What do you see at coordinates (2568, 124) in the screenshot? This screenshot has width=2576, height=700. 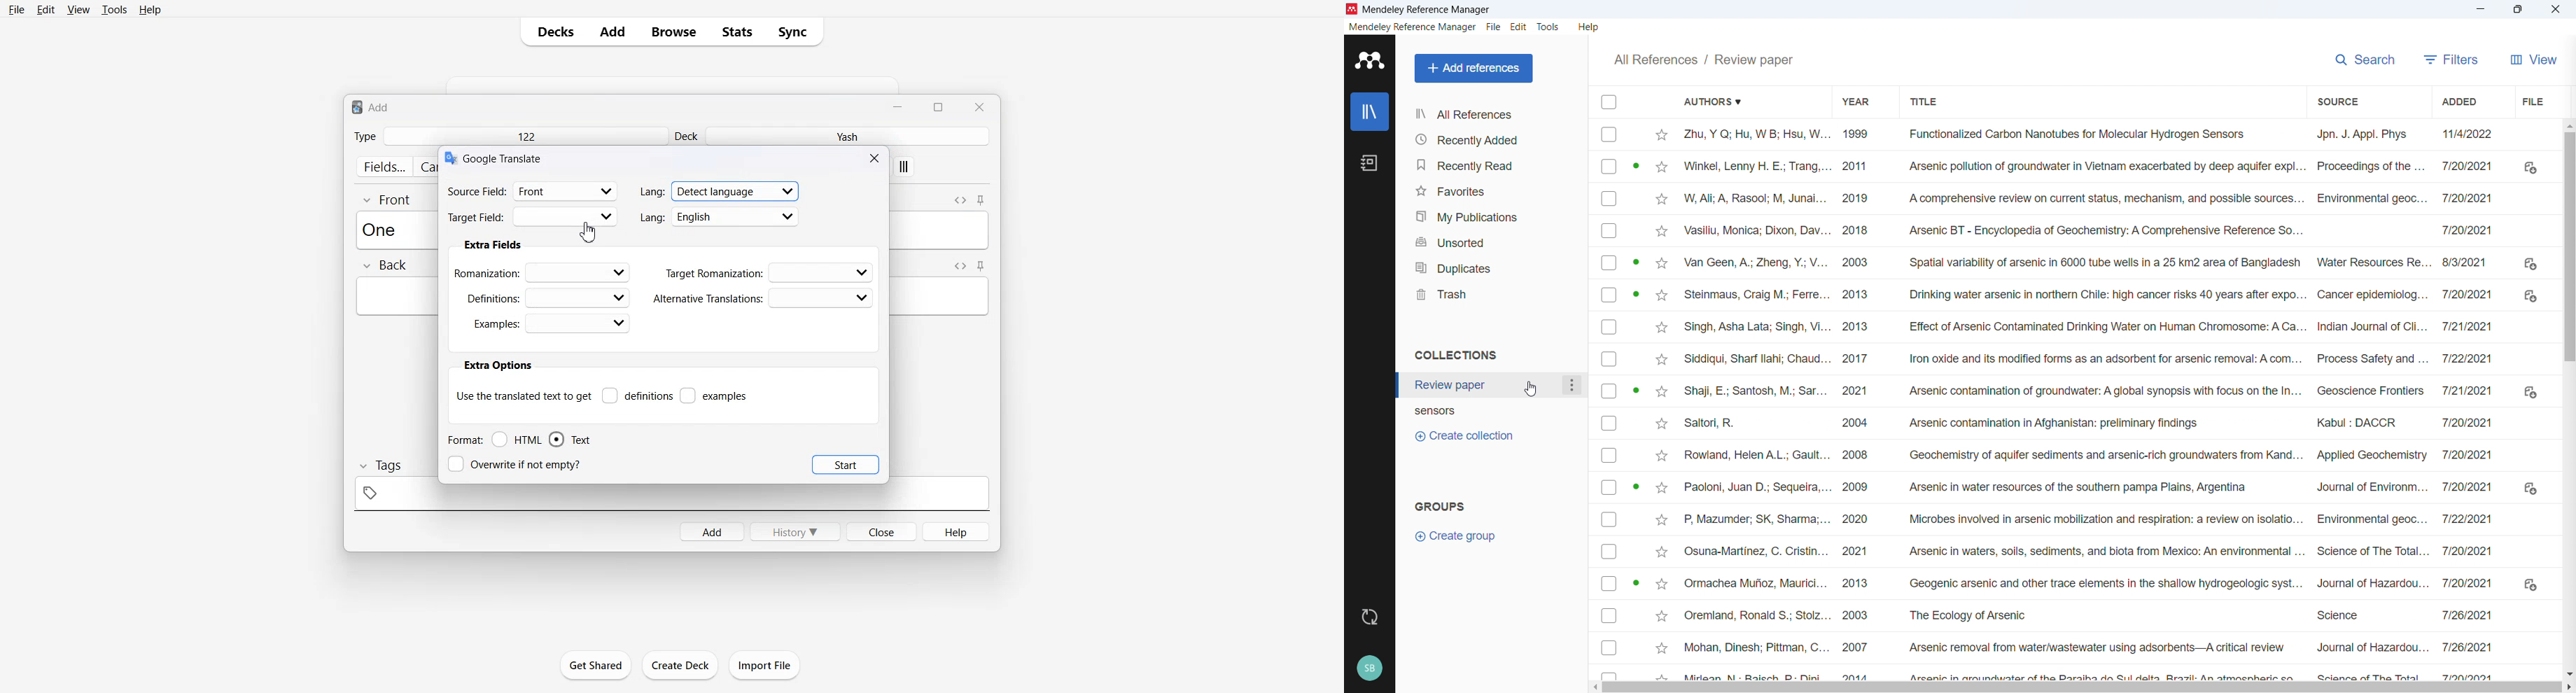 I see `Scroll up ` at bounding box center [2568, 124].